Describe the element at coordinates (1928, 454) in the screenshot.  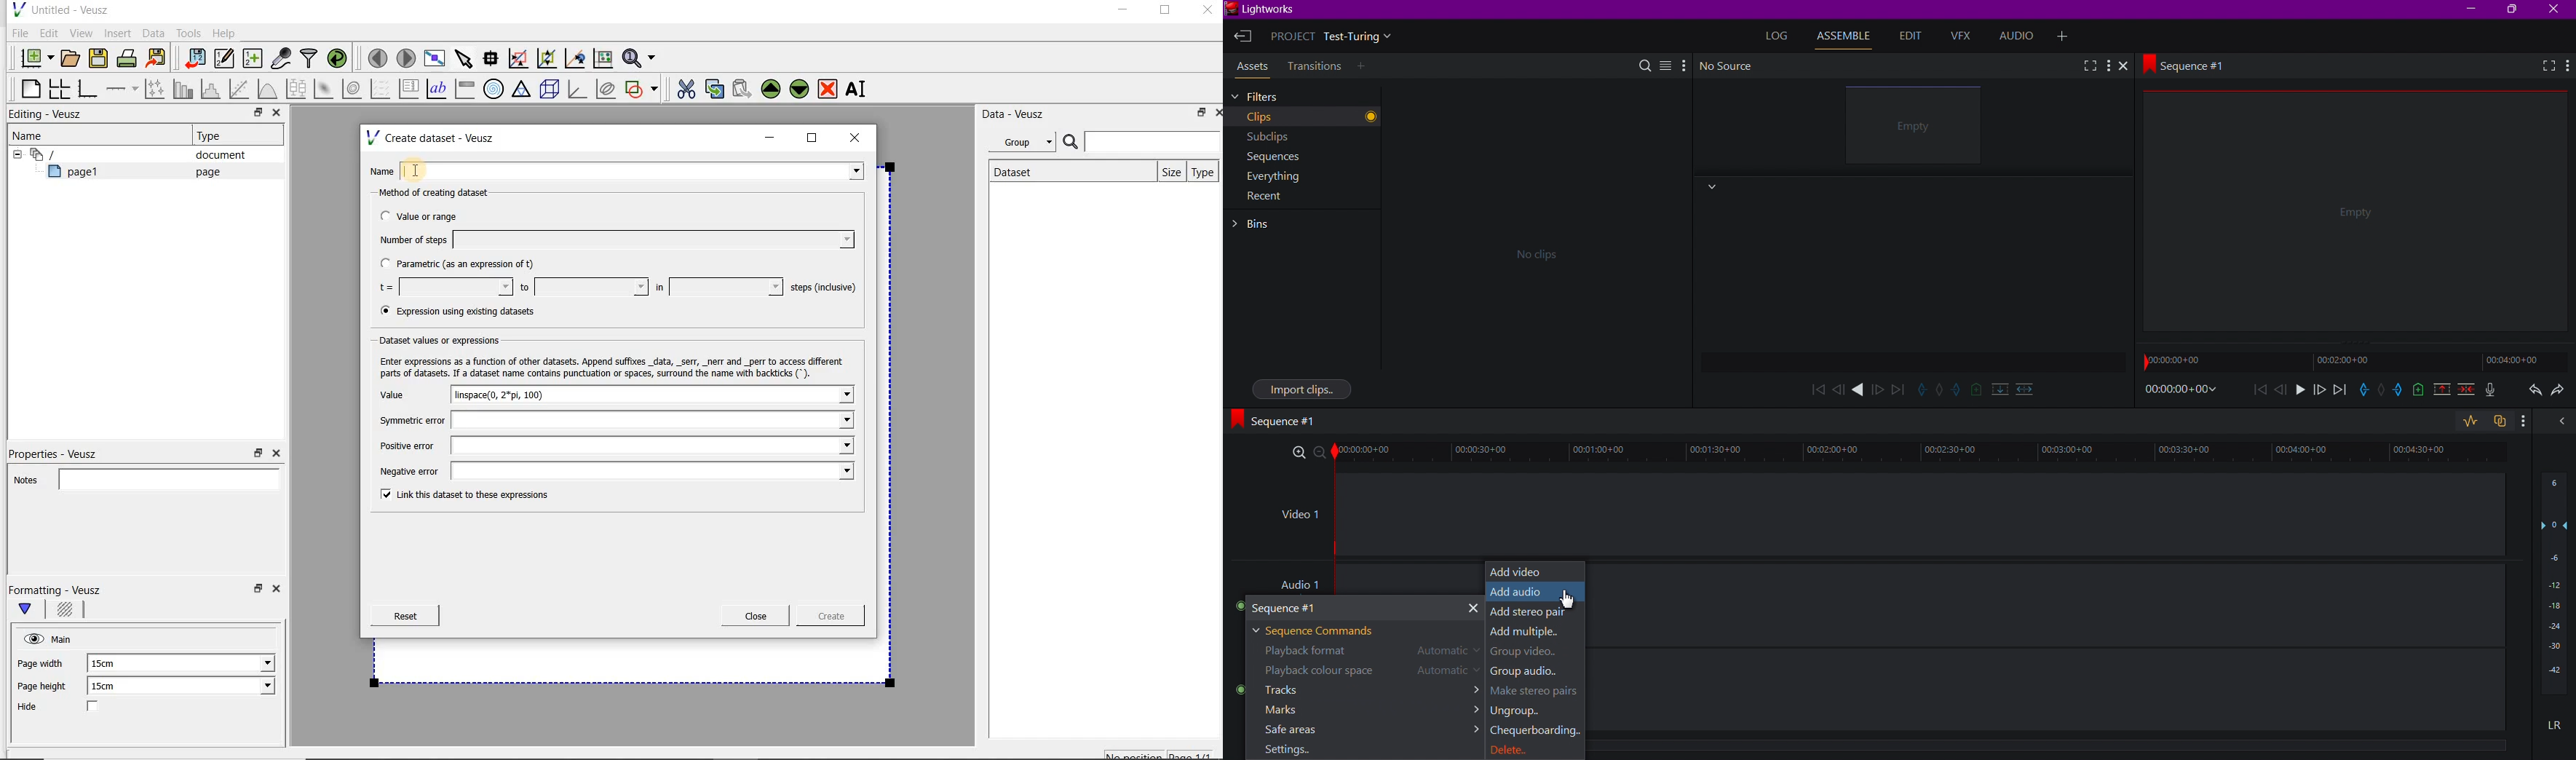
I see `Timeline` at that location.